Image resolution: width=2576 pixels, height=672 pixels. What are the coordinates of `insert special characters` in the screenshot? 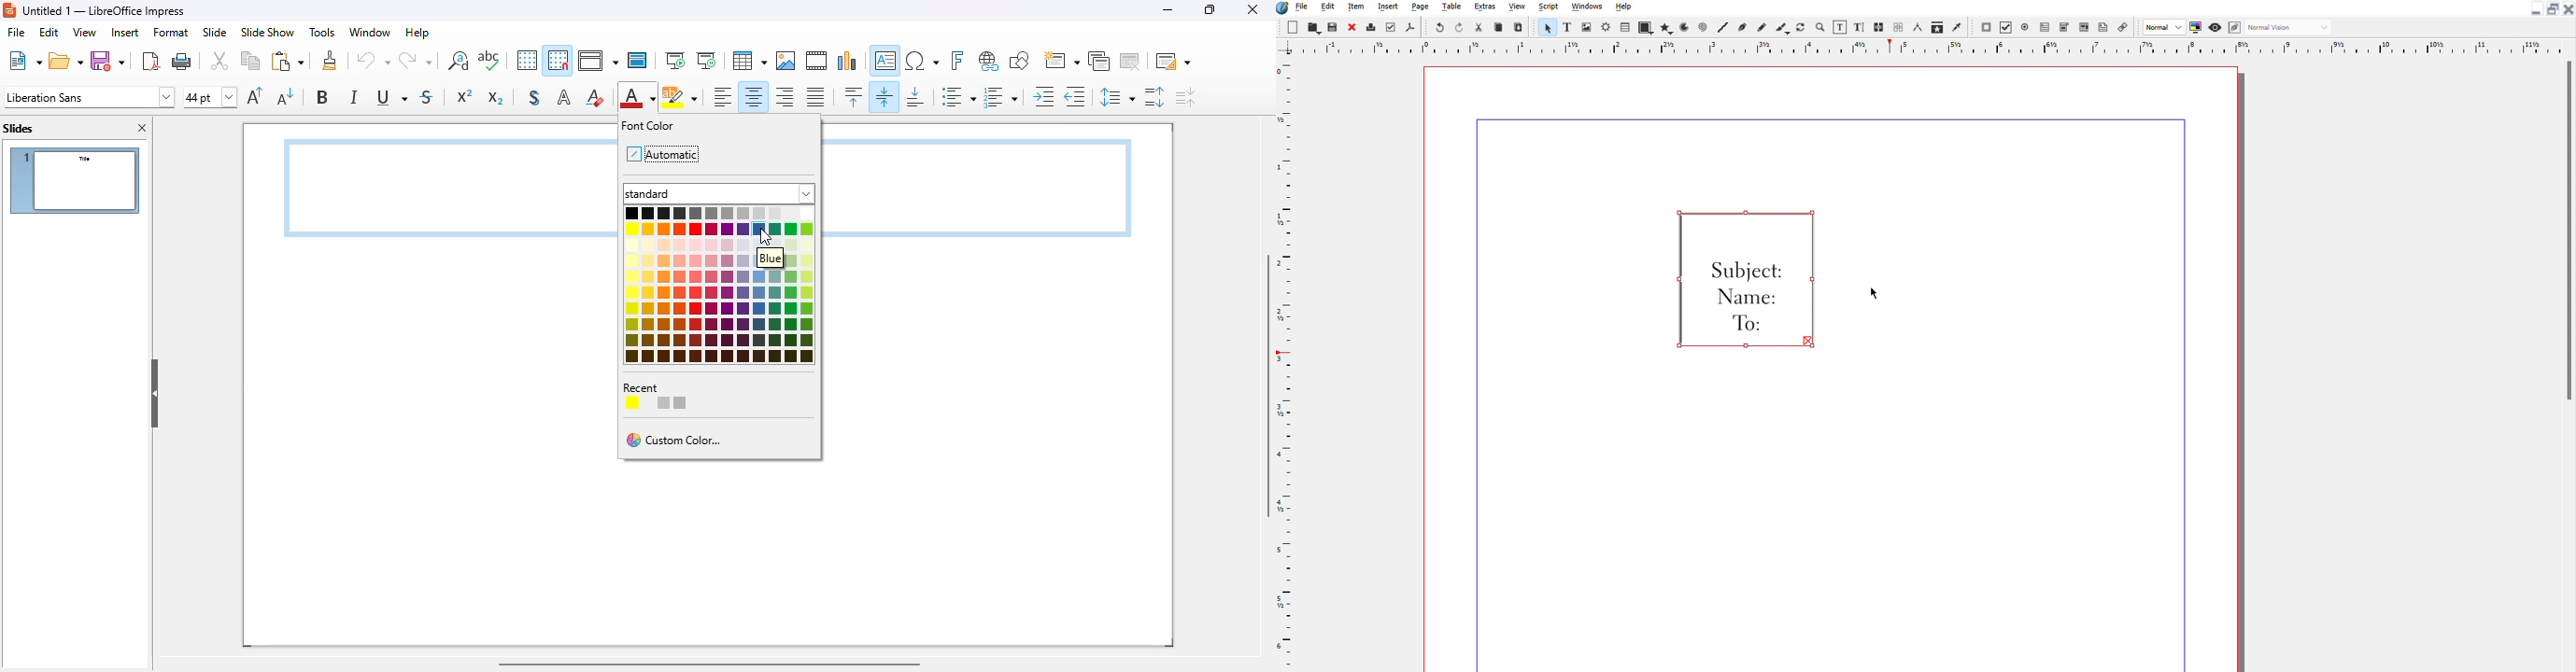 It's located at (922, 61).